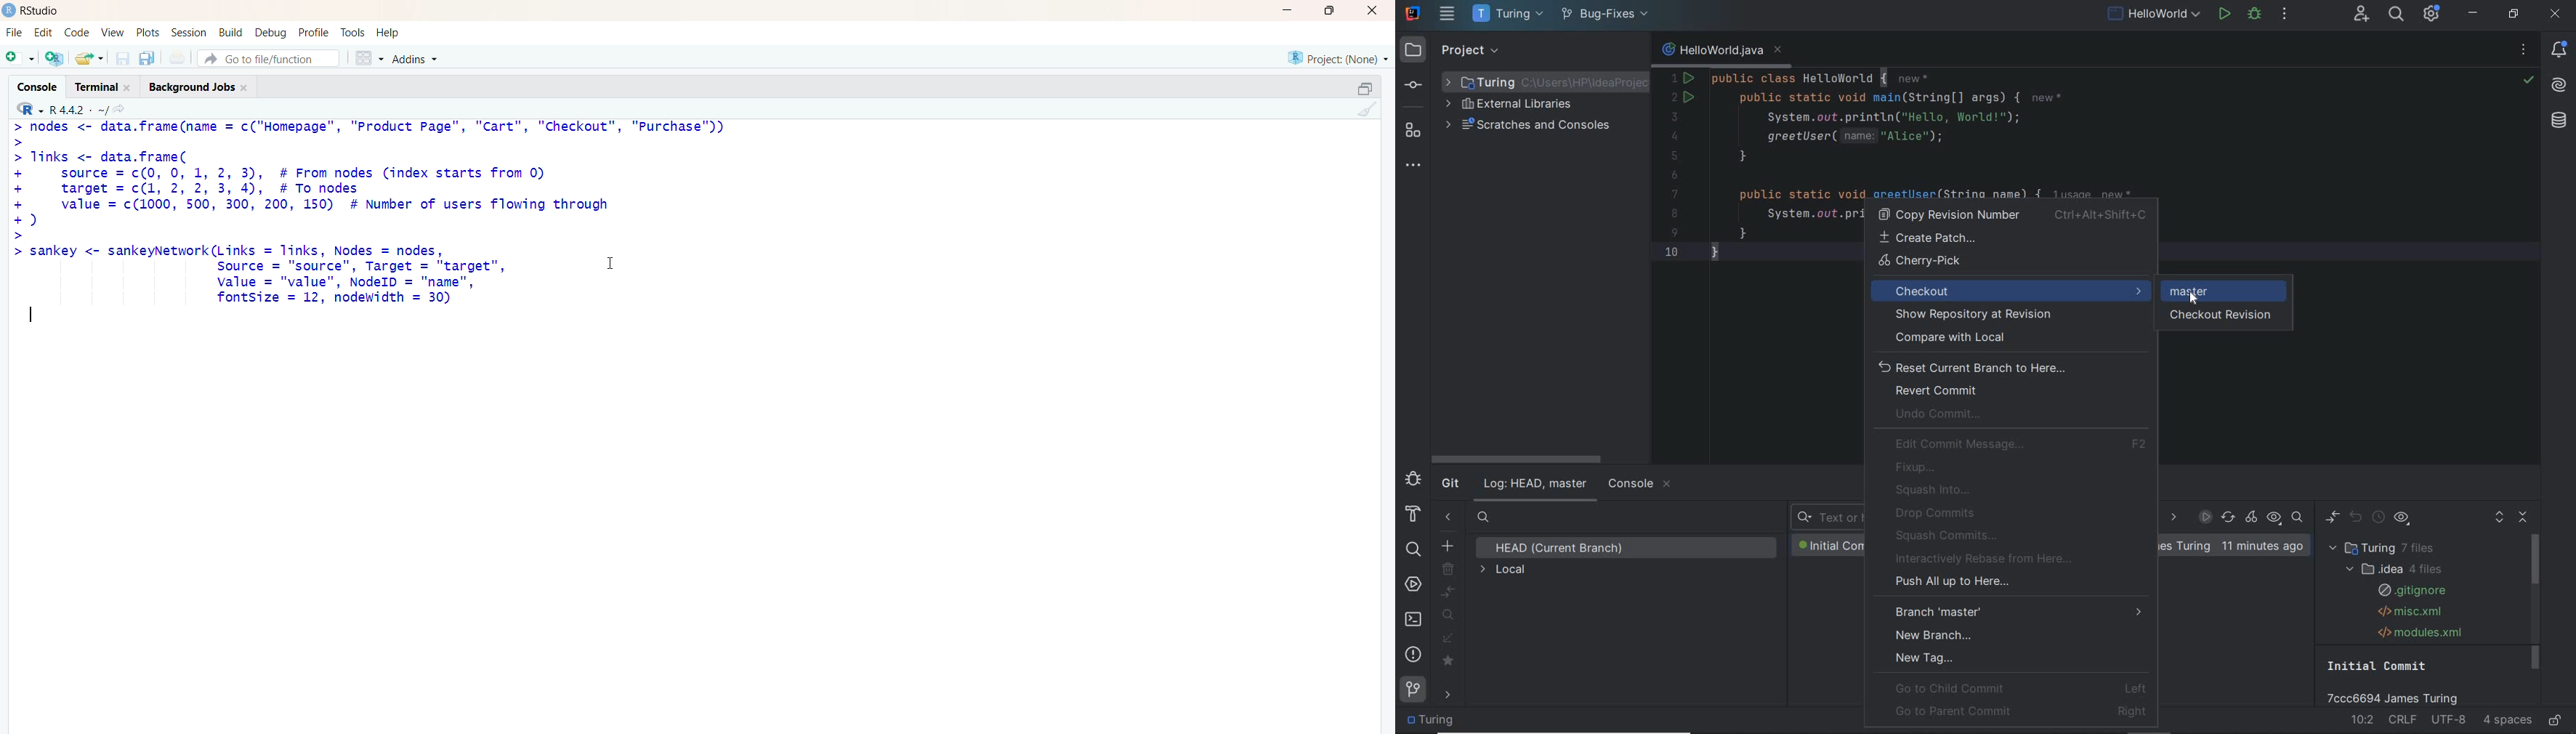 The image size is (2576, 756). Describe the element at coordinates (2262, 546) in the screenshot. I see `time` at that location.